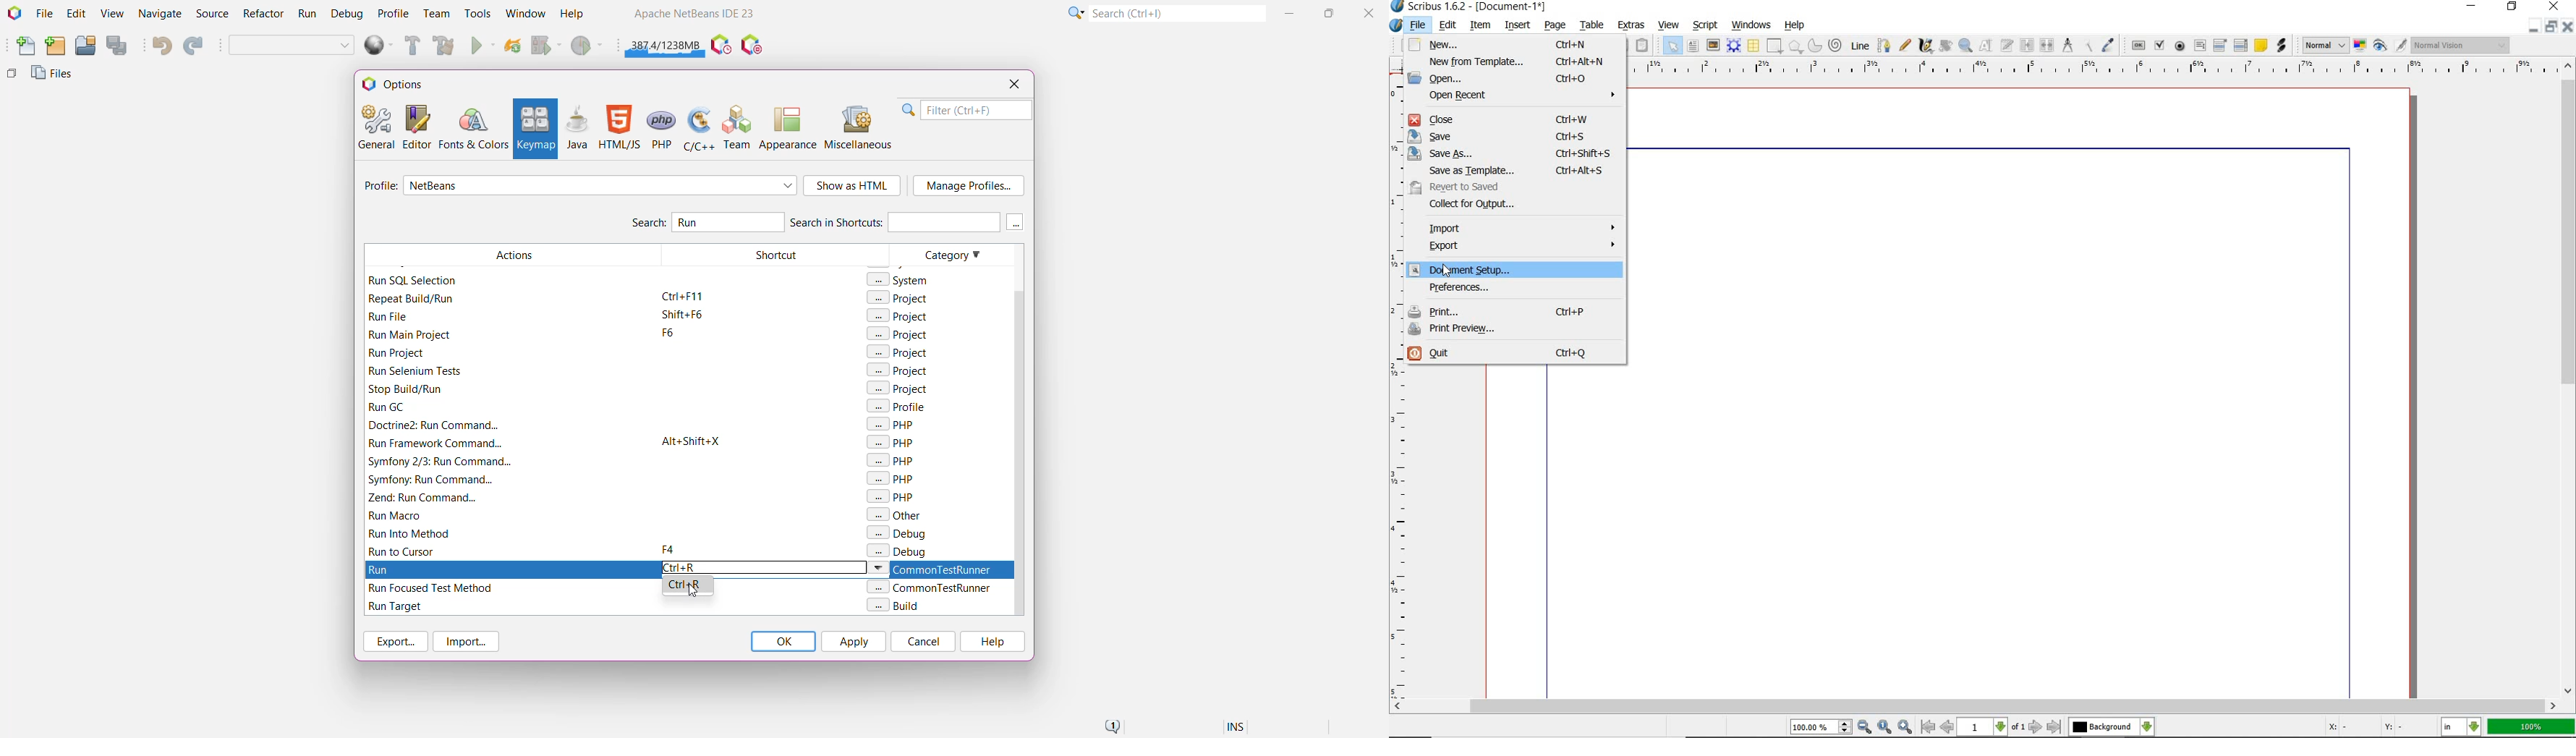  I want to click on new, so click(1511, 45).